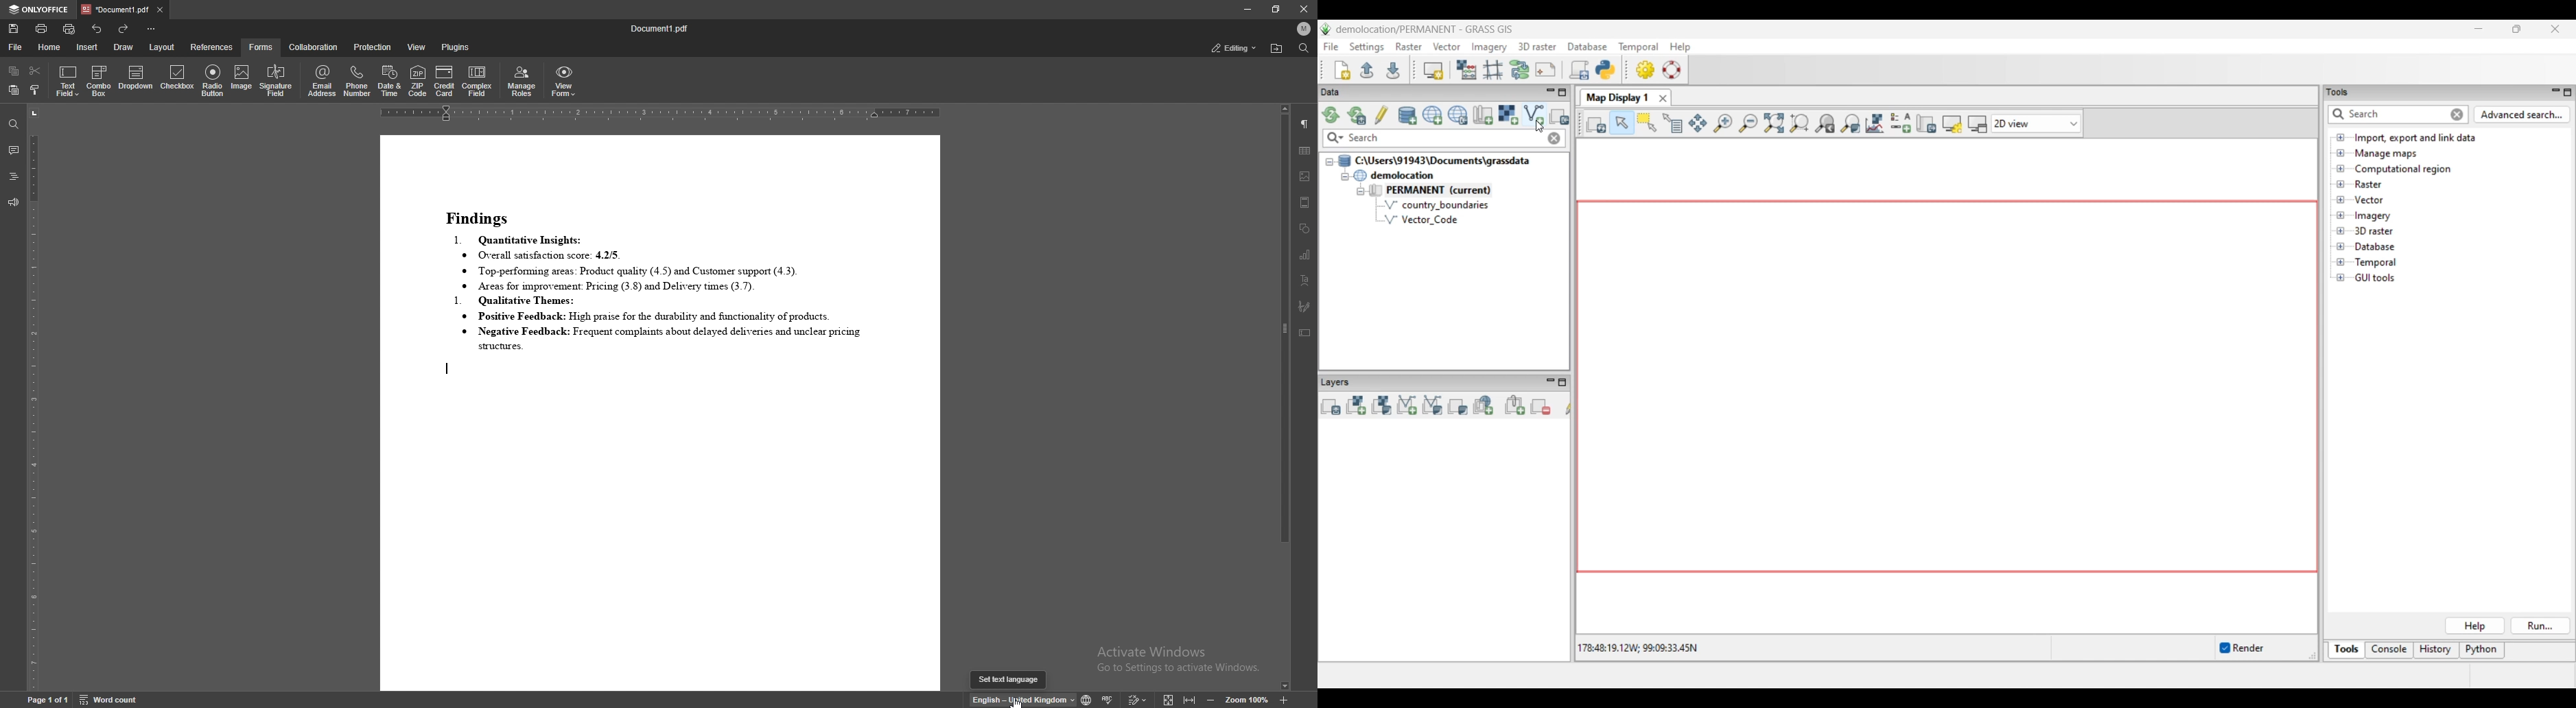 The width and height of the screenshot is (2576, 728). What do you see at coordinates (419, 80) in the screenshot?
I see `zip code` at bounding box center [419, 80].